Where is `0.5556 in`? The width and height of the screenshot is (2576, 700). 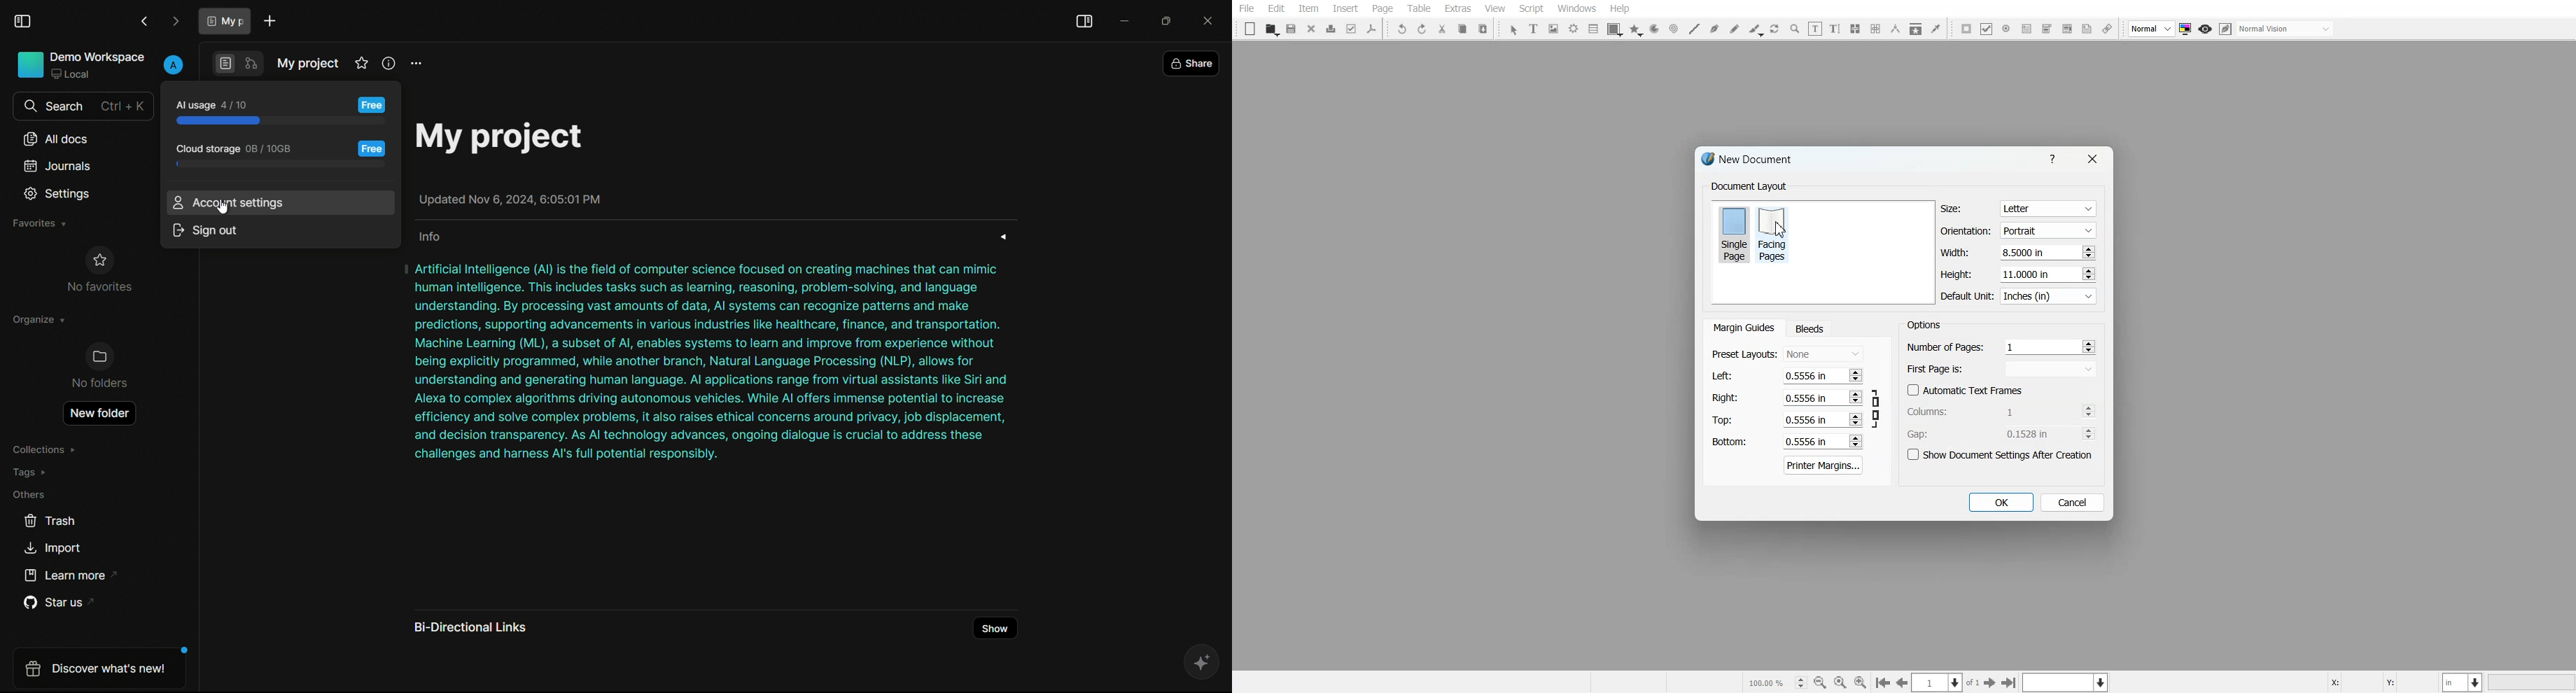
0.5556 in is located at coordinates (1806, 420).